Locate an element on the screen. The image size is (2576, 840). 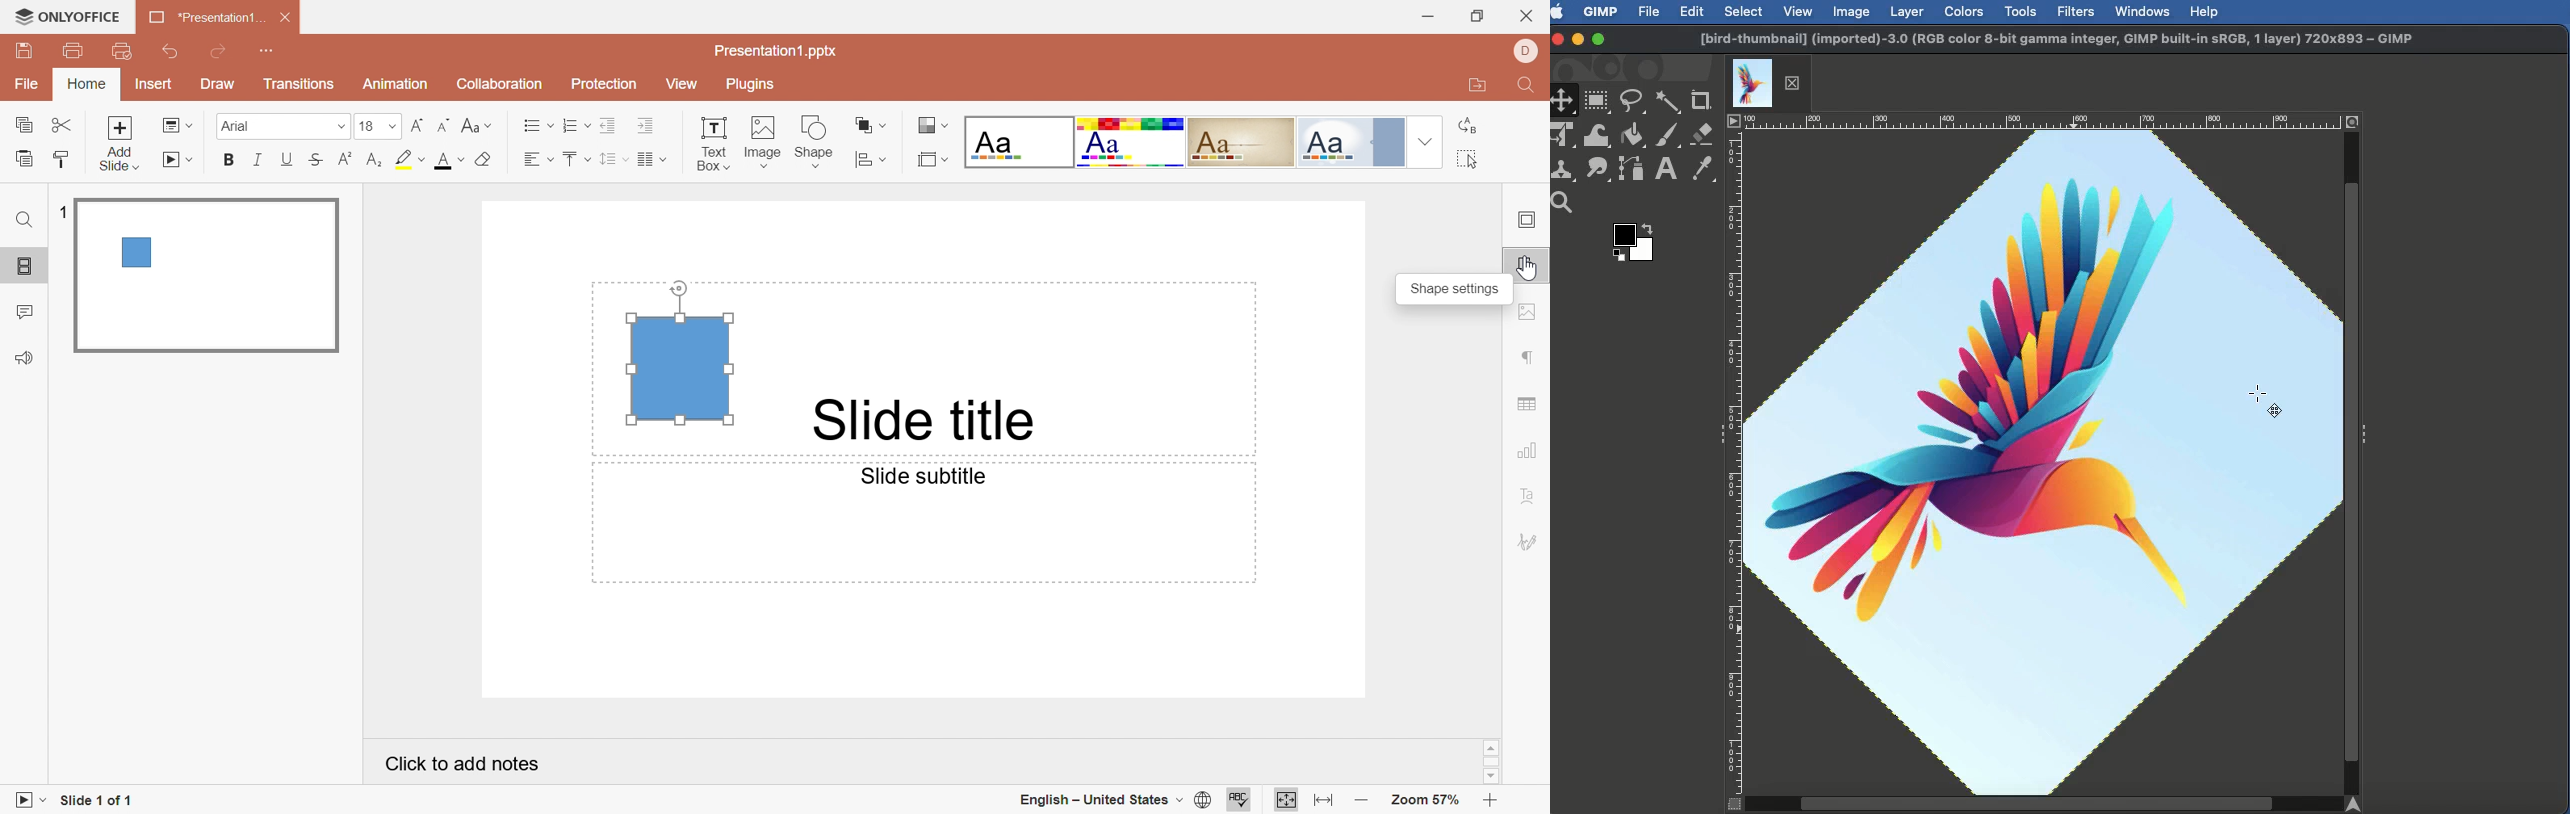
current Tab is located at coordinates (1752, 81).